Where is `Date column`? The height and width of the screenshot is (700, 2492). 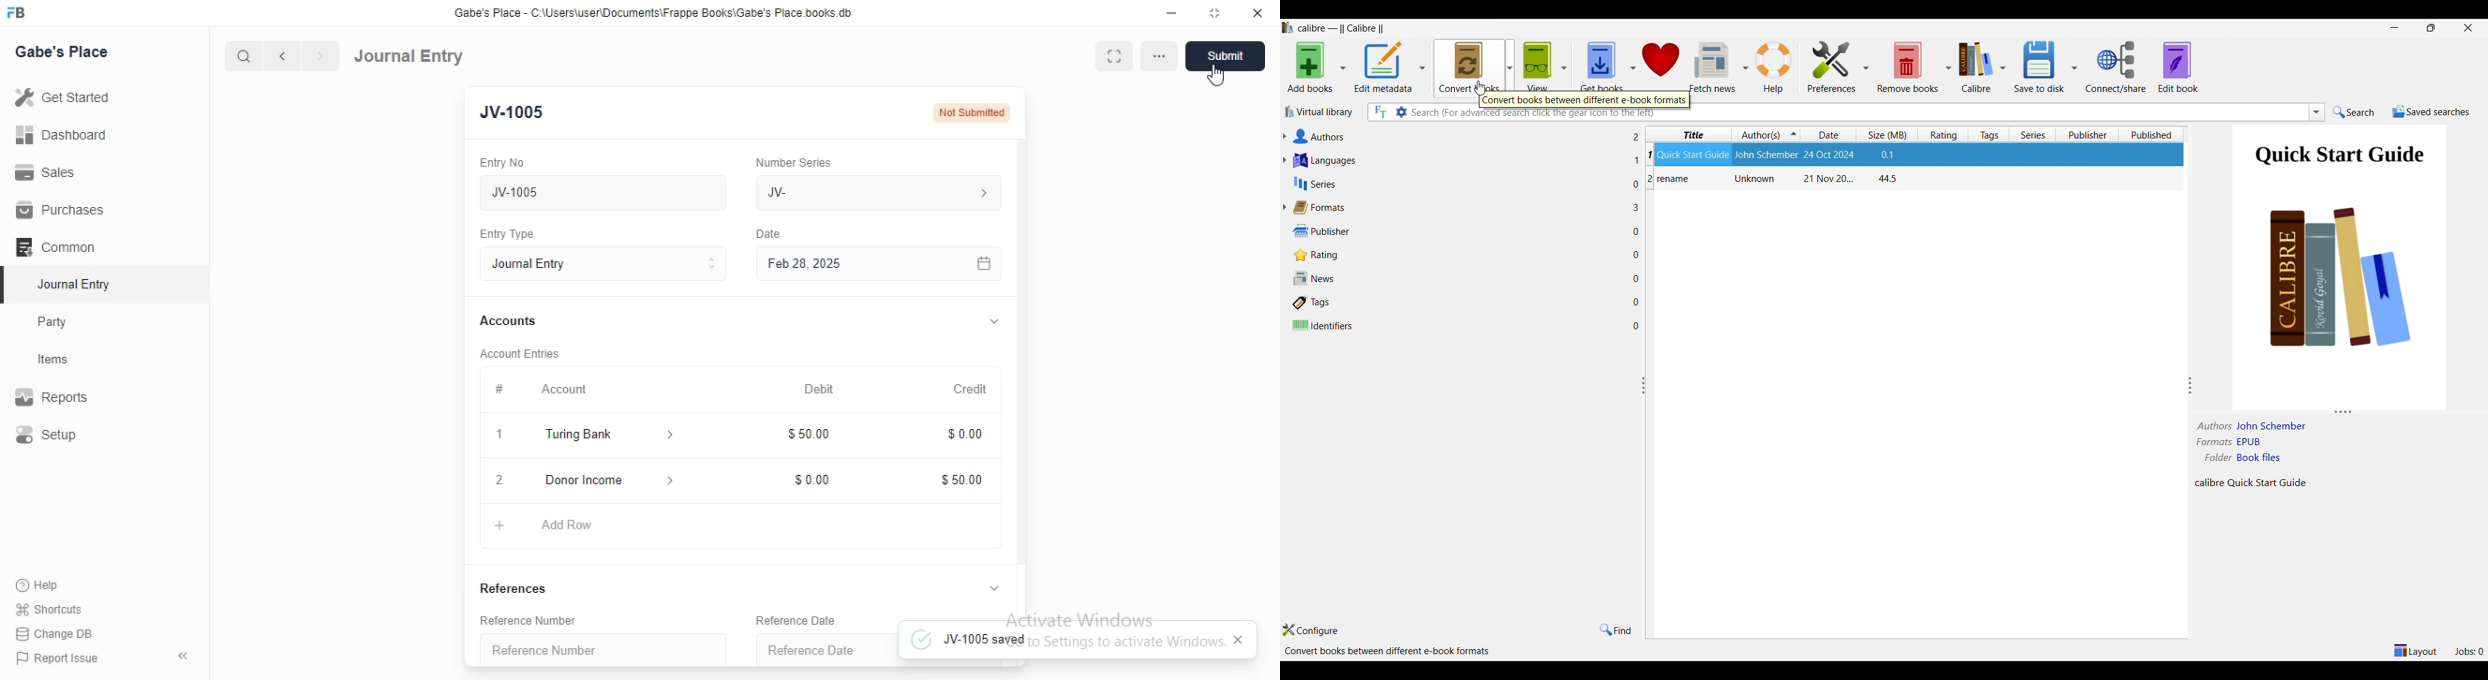
Date column is located at coordinates (1829, 135).